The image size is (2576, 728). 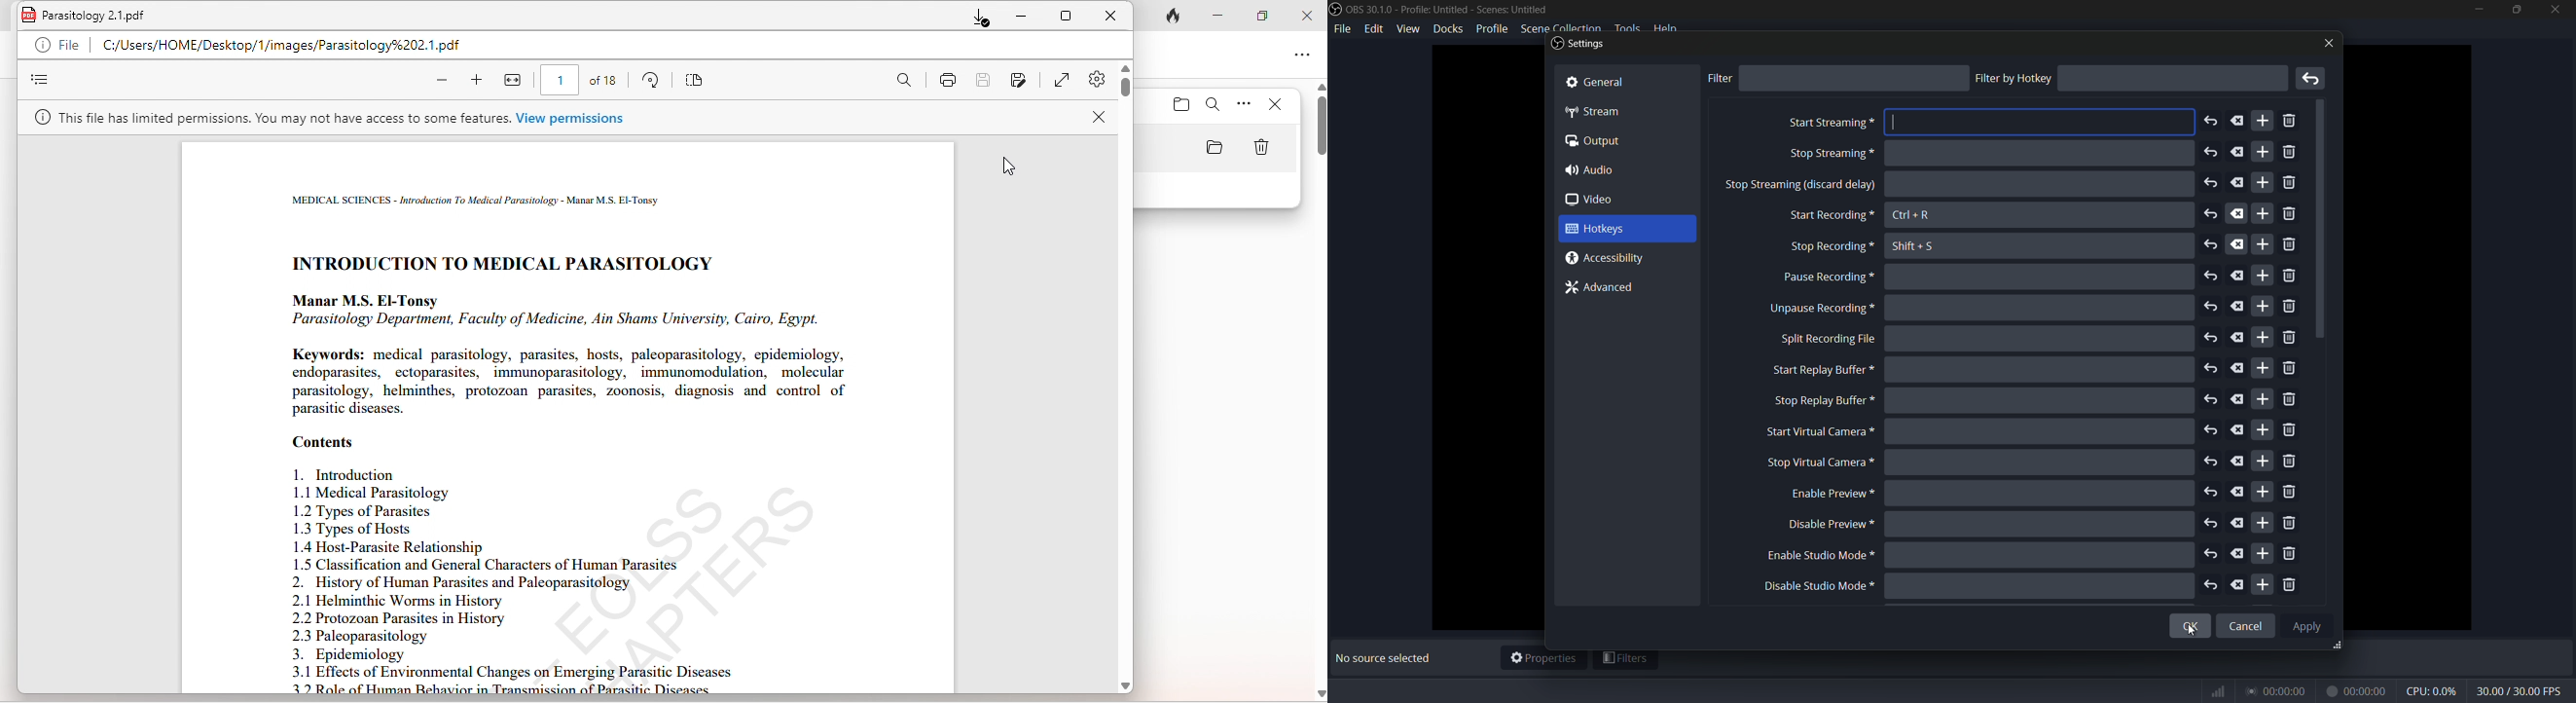 I want to click on add more, so click(x=2264, y=460).